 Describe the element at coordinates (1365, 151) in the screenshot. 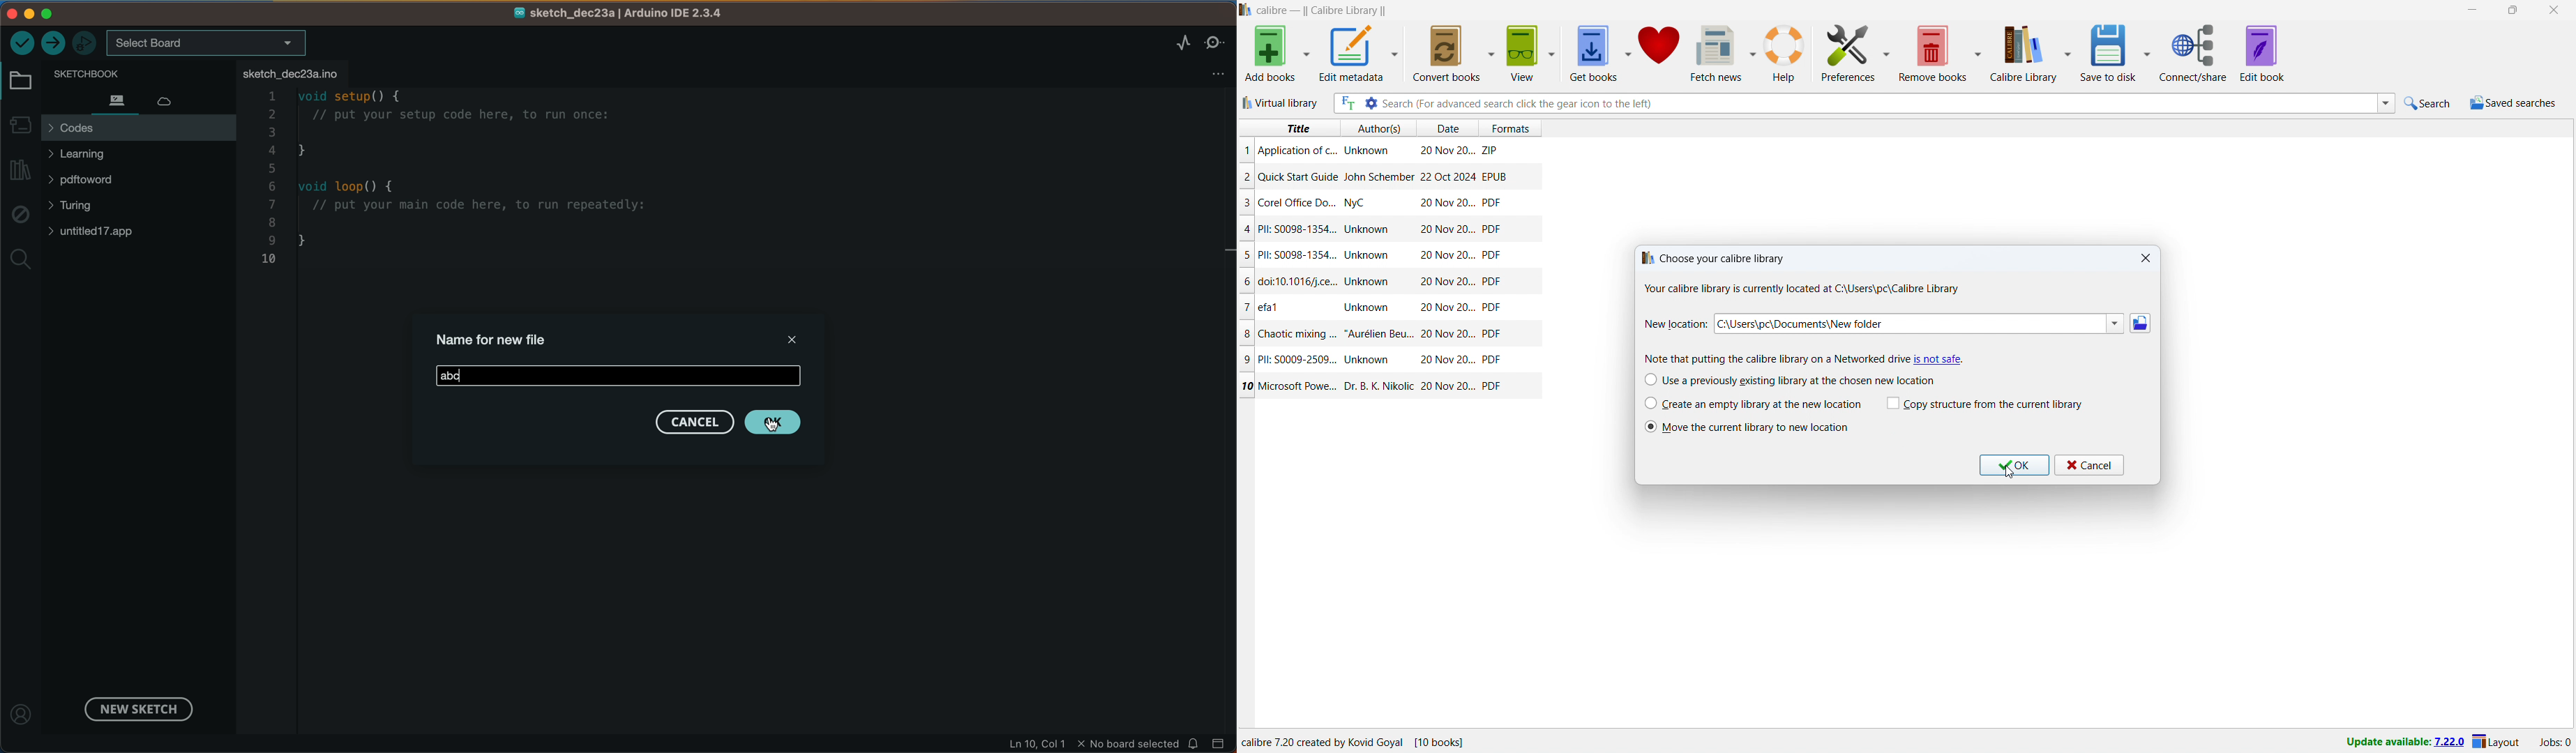

I see `Author` at that location.